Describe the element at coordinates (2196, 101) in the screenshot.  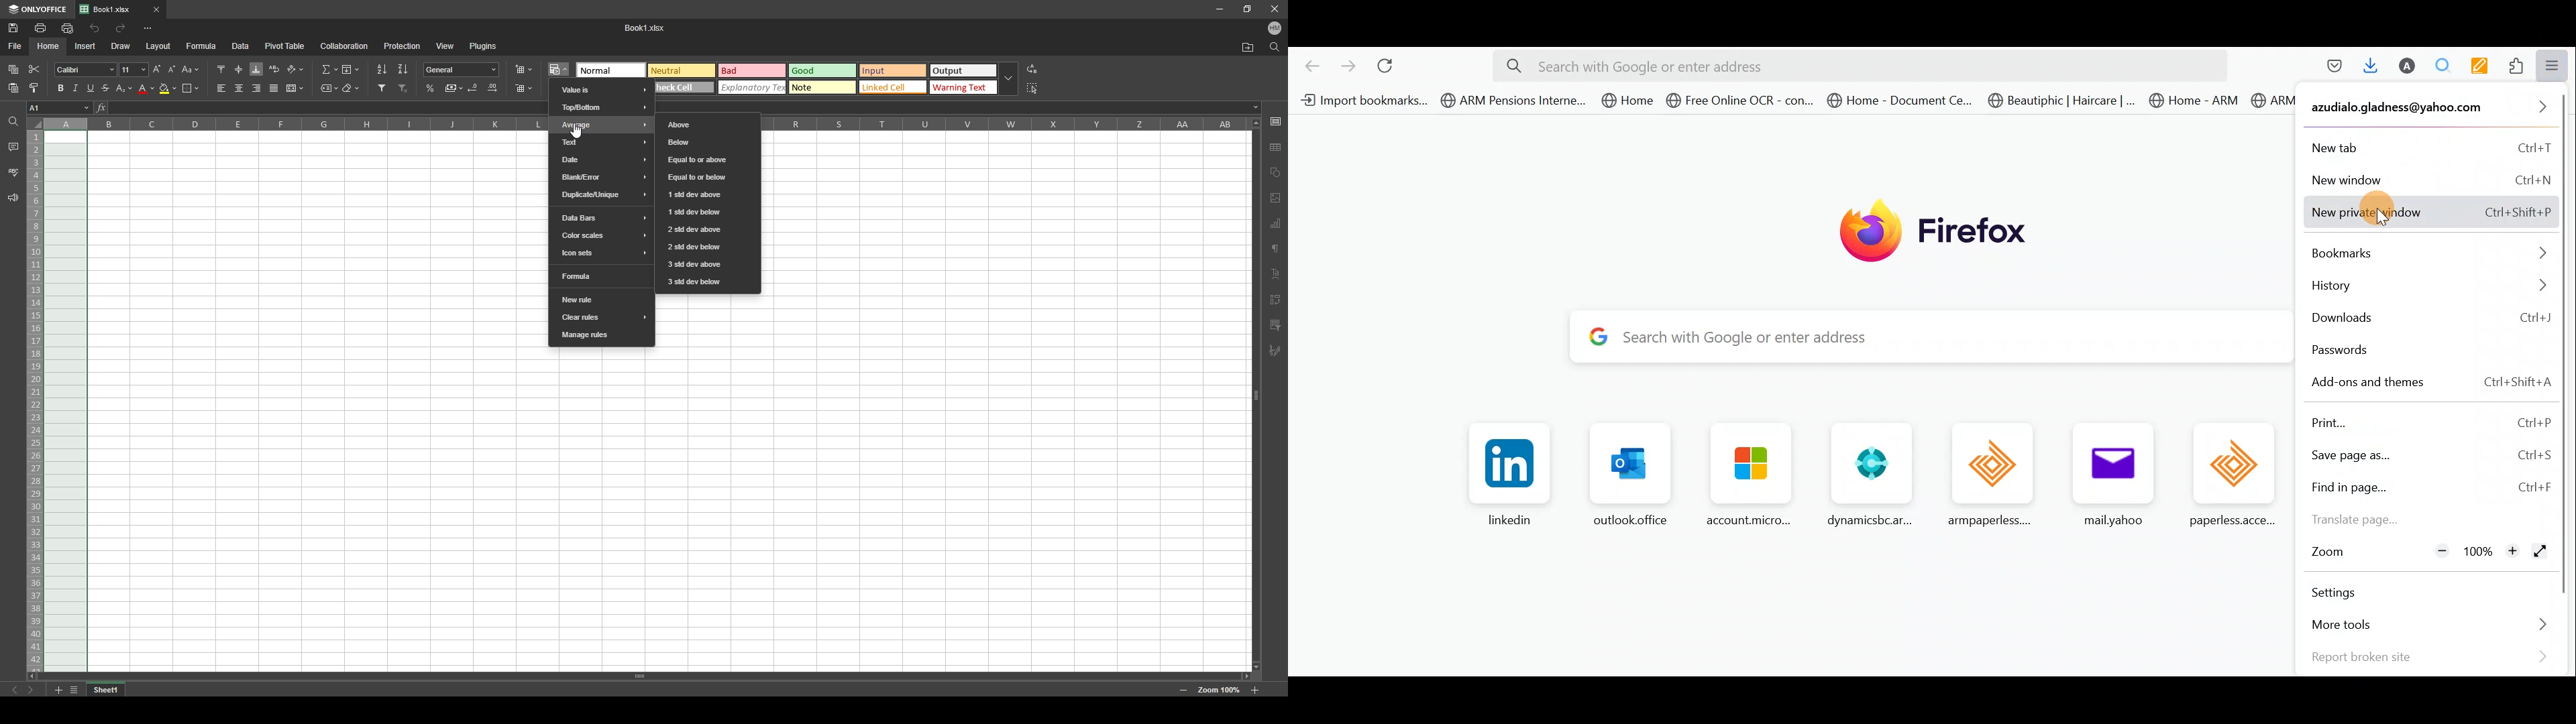
I see `Home - ARM` at that location.